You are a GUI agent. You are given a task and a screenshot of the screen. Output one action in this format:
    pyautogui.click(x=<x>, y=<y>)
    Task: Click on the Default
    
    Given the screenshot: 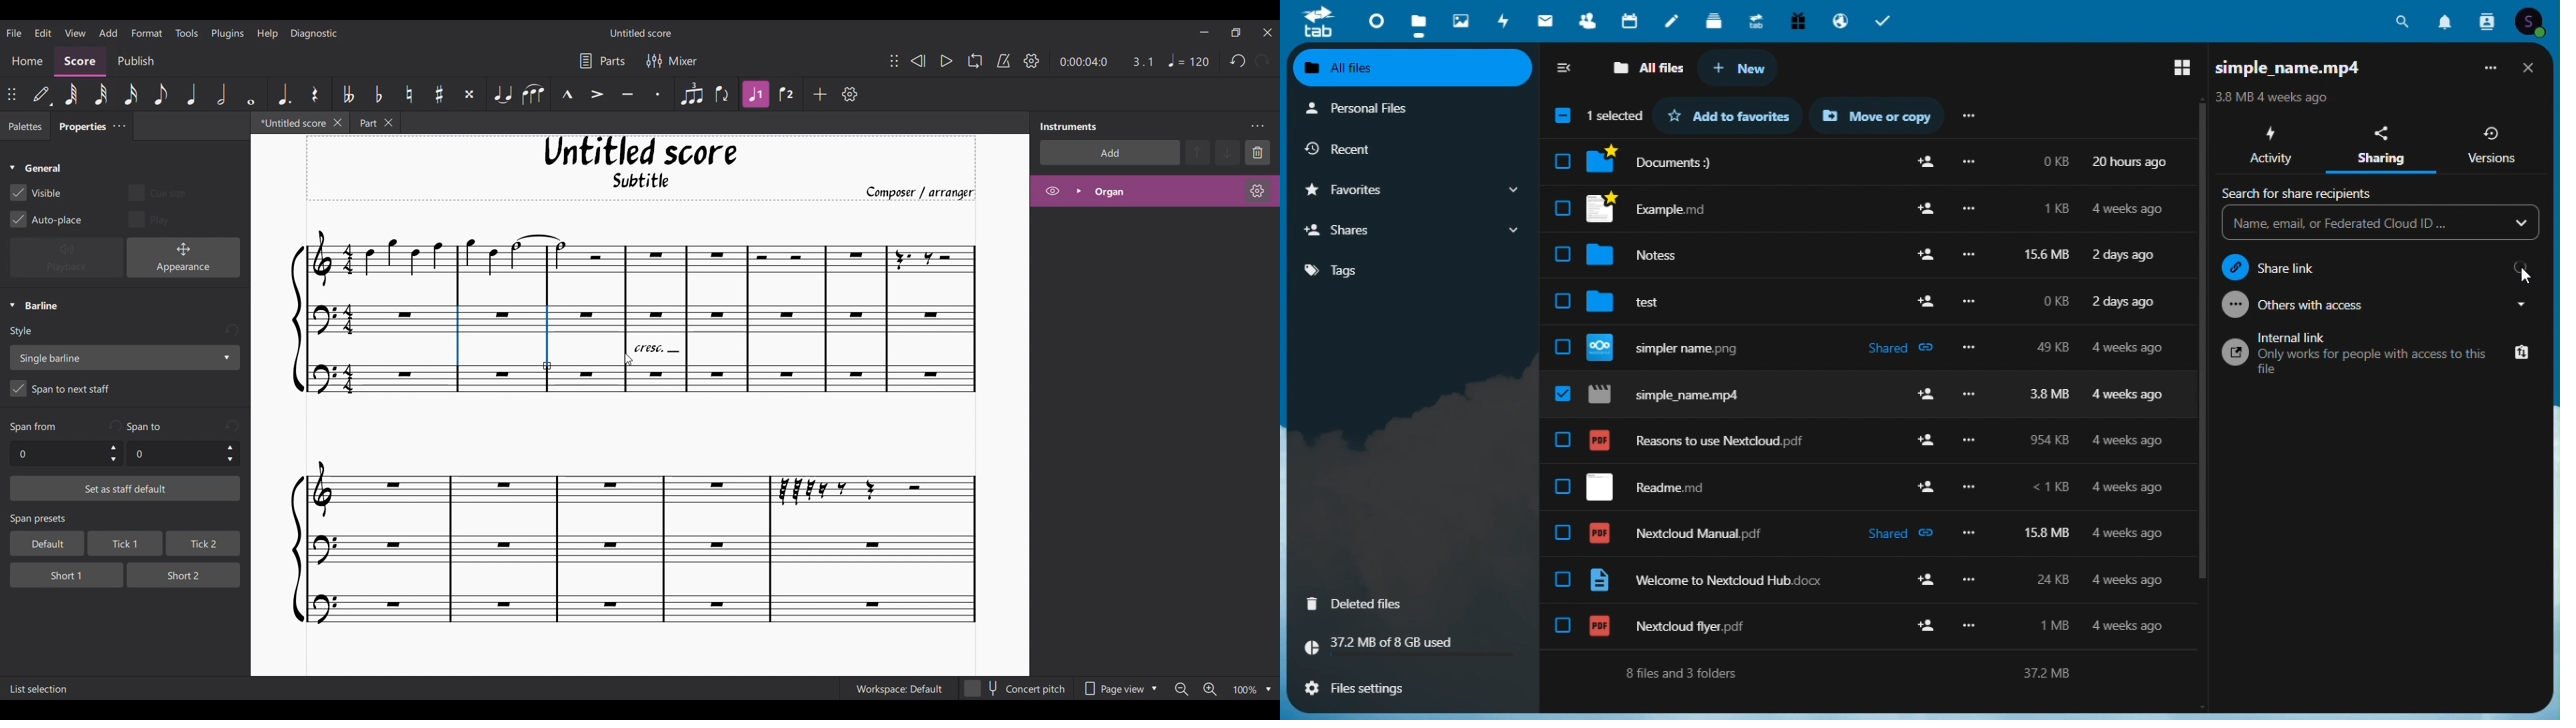 What is the action you would take?
    pyautogui.click(x=42, y=95)
    